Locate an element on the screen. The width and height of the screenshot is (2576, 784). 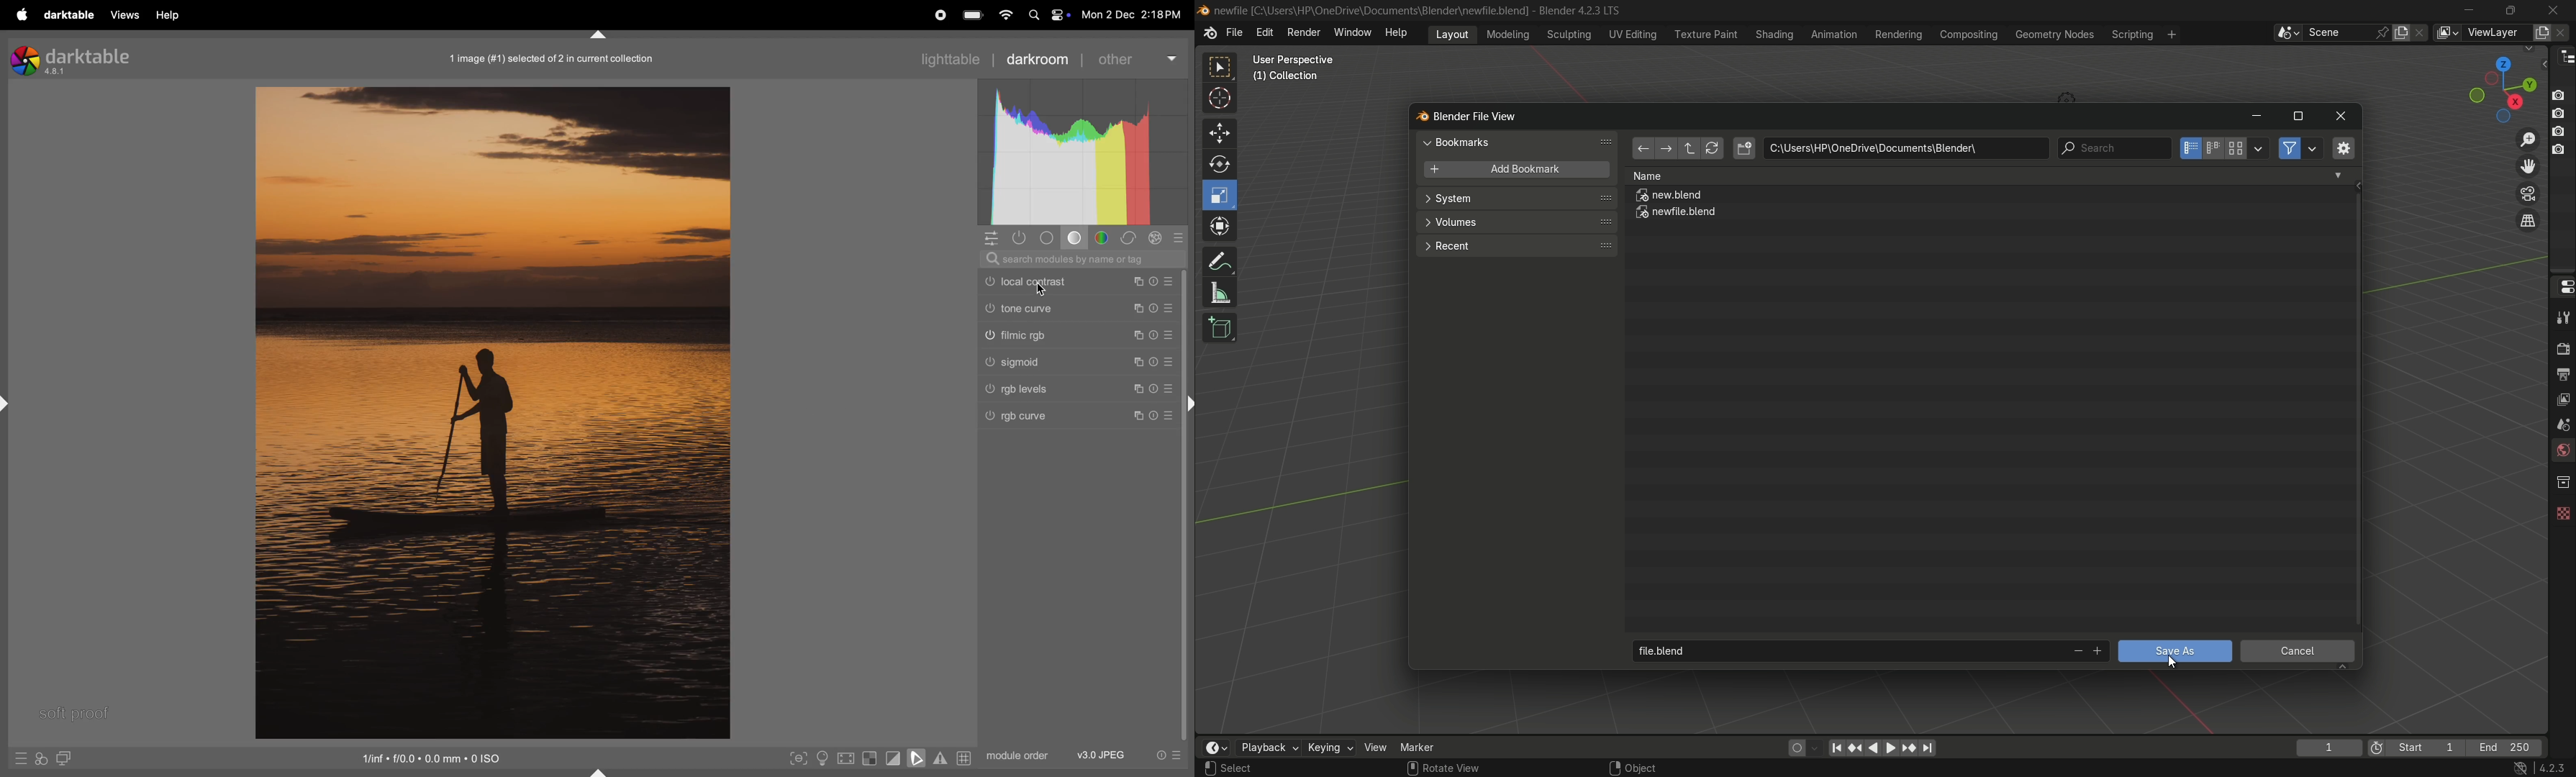
select box is located at coordinates (1221, 68).